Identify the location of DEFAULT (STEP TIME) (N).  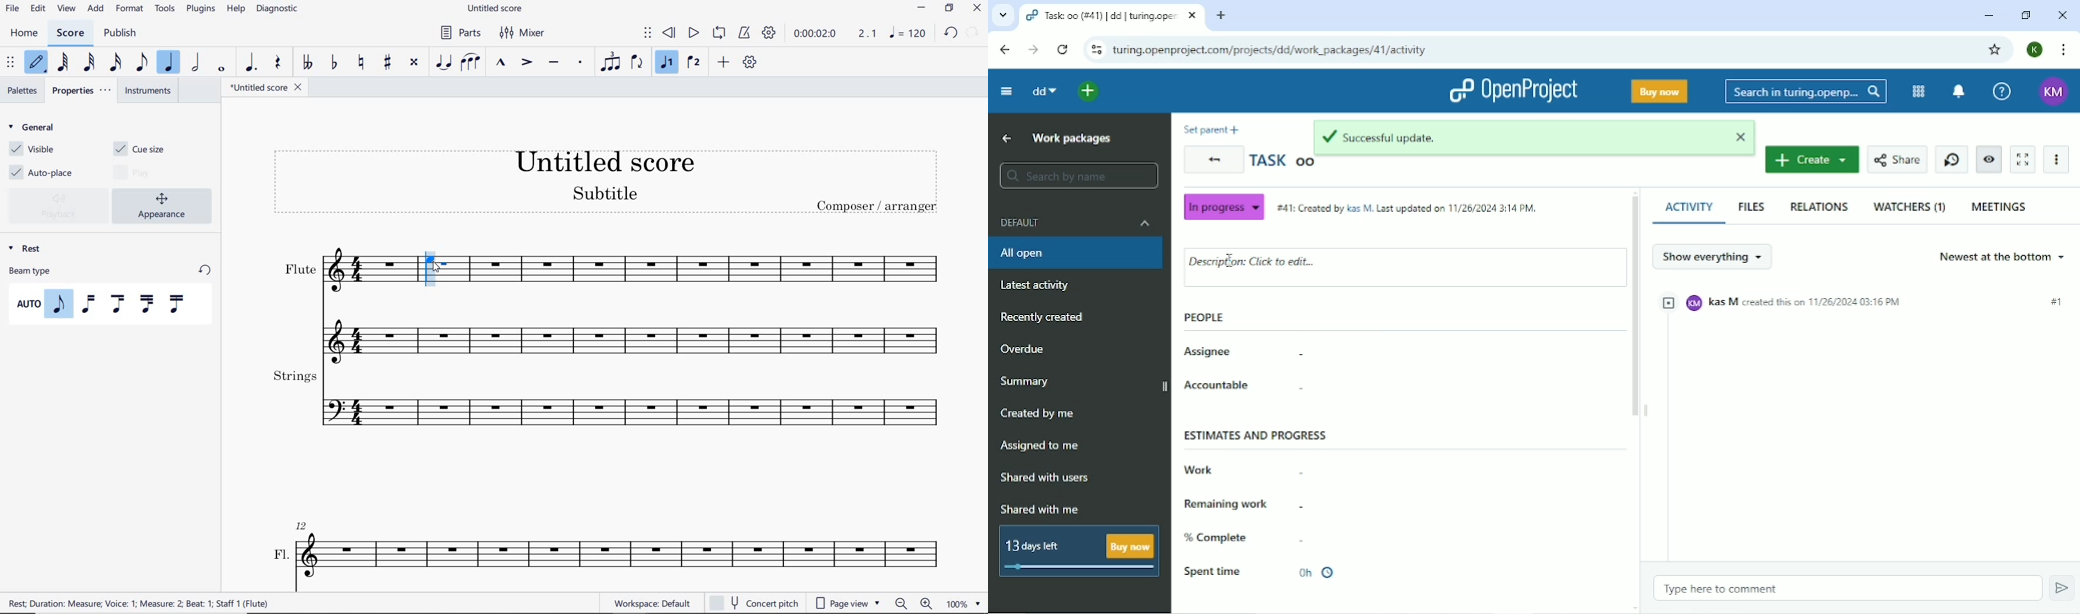
(36, 63).